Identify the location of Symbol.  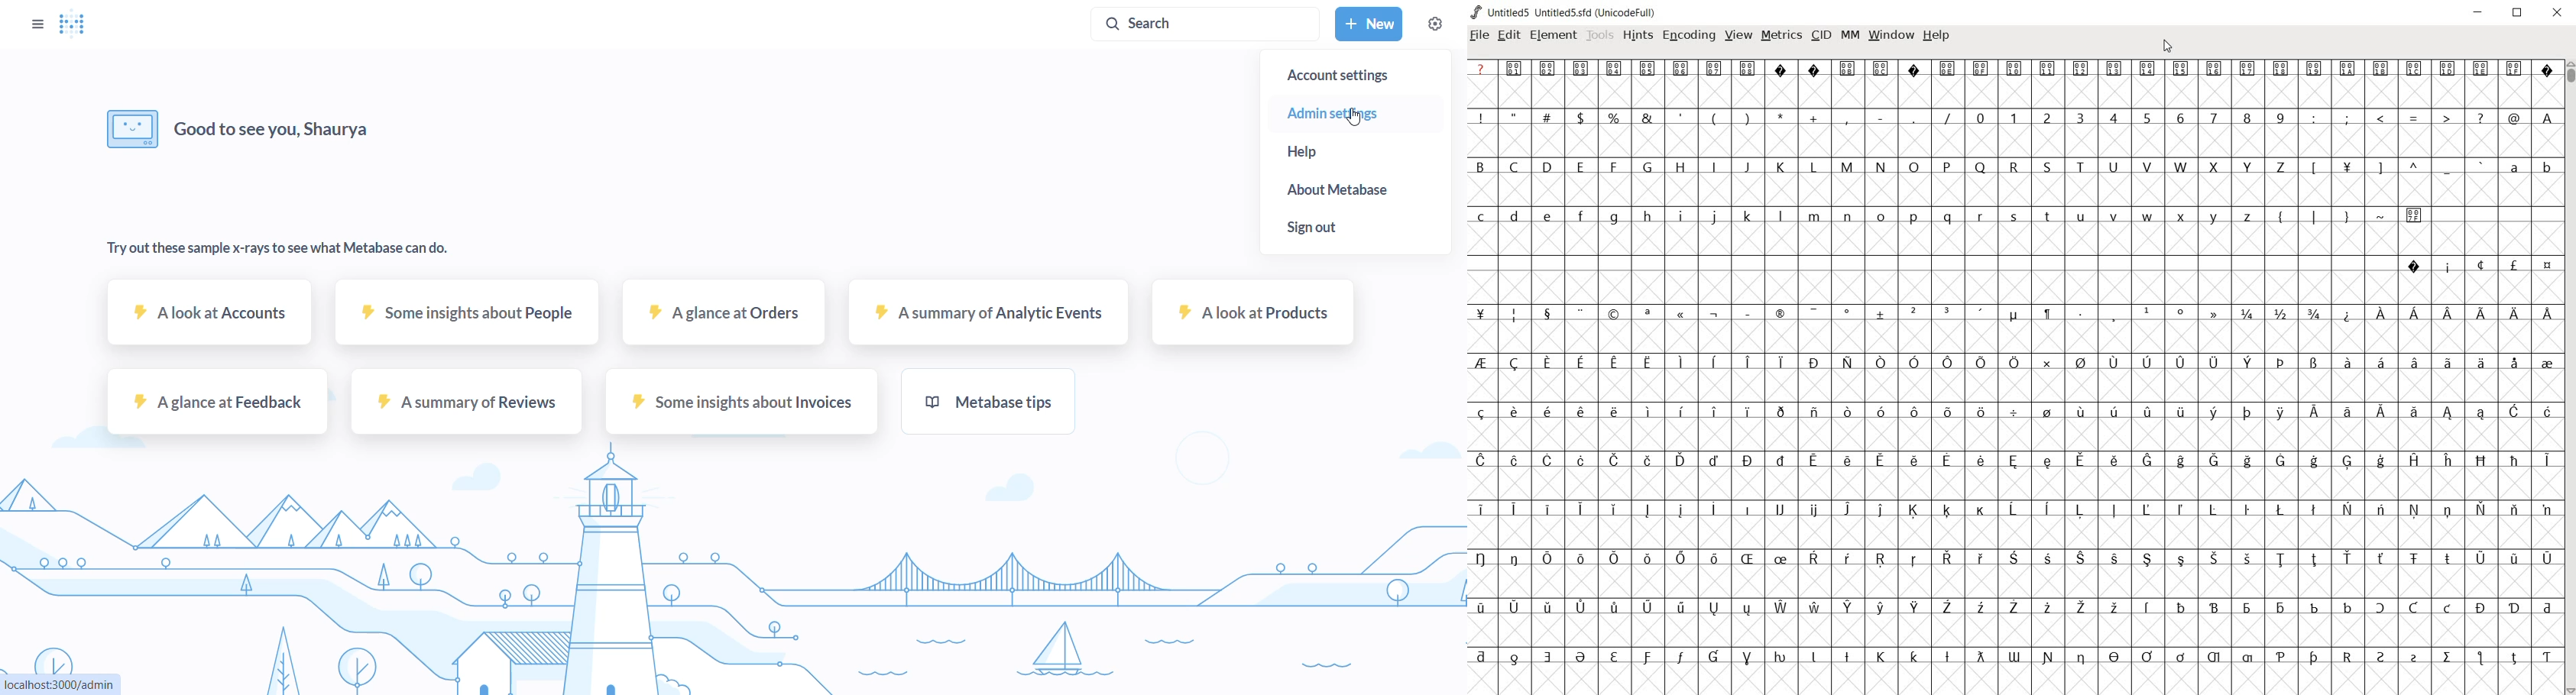
(1814, 560).